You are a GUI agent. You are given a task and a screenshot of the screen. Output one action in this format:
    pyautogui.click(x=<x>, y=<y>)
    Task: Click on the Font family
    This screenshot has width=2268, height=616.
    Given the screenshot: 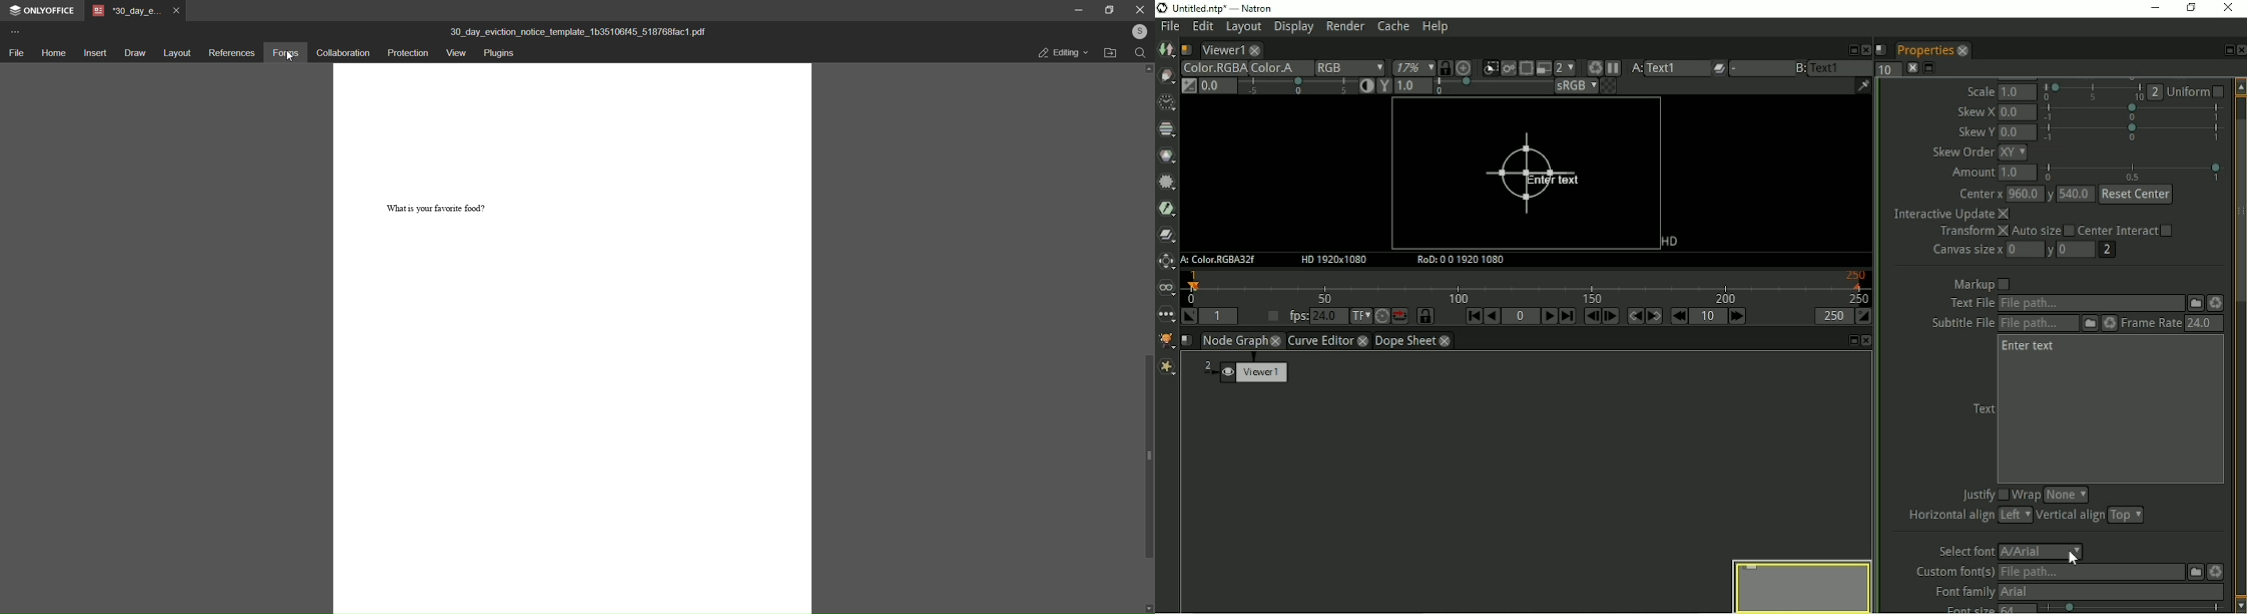 What is the action you would take?
    pyautogui.click(x=1961, y=592)
    